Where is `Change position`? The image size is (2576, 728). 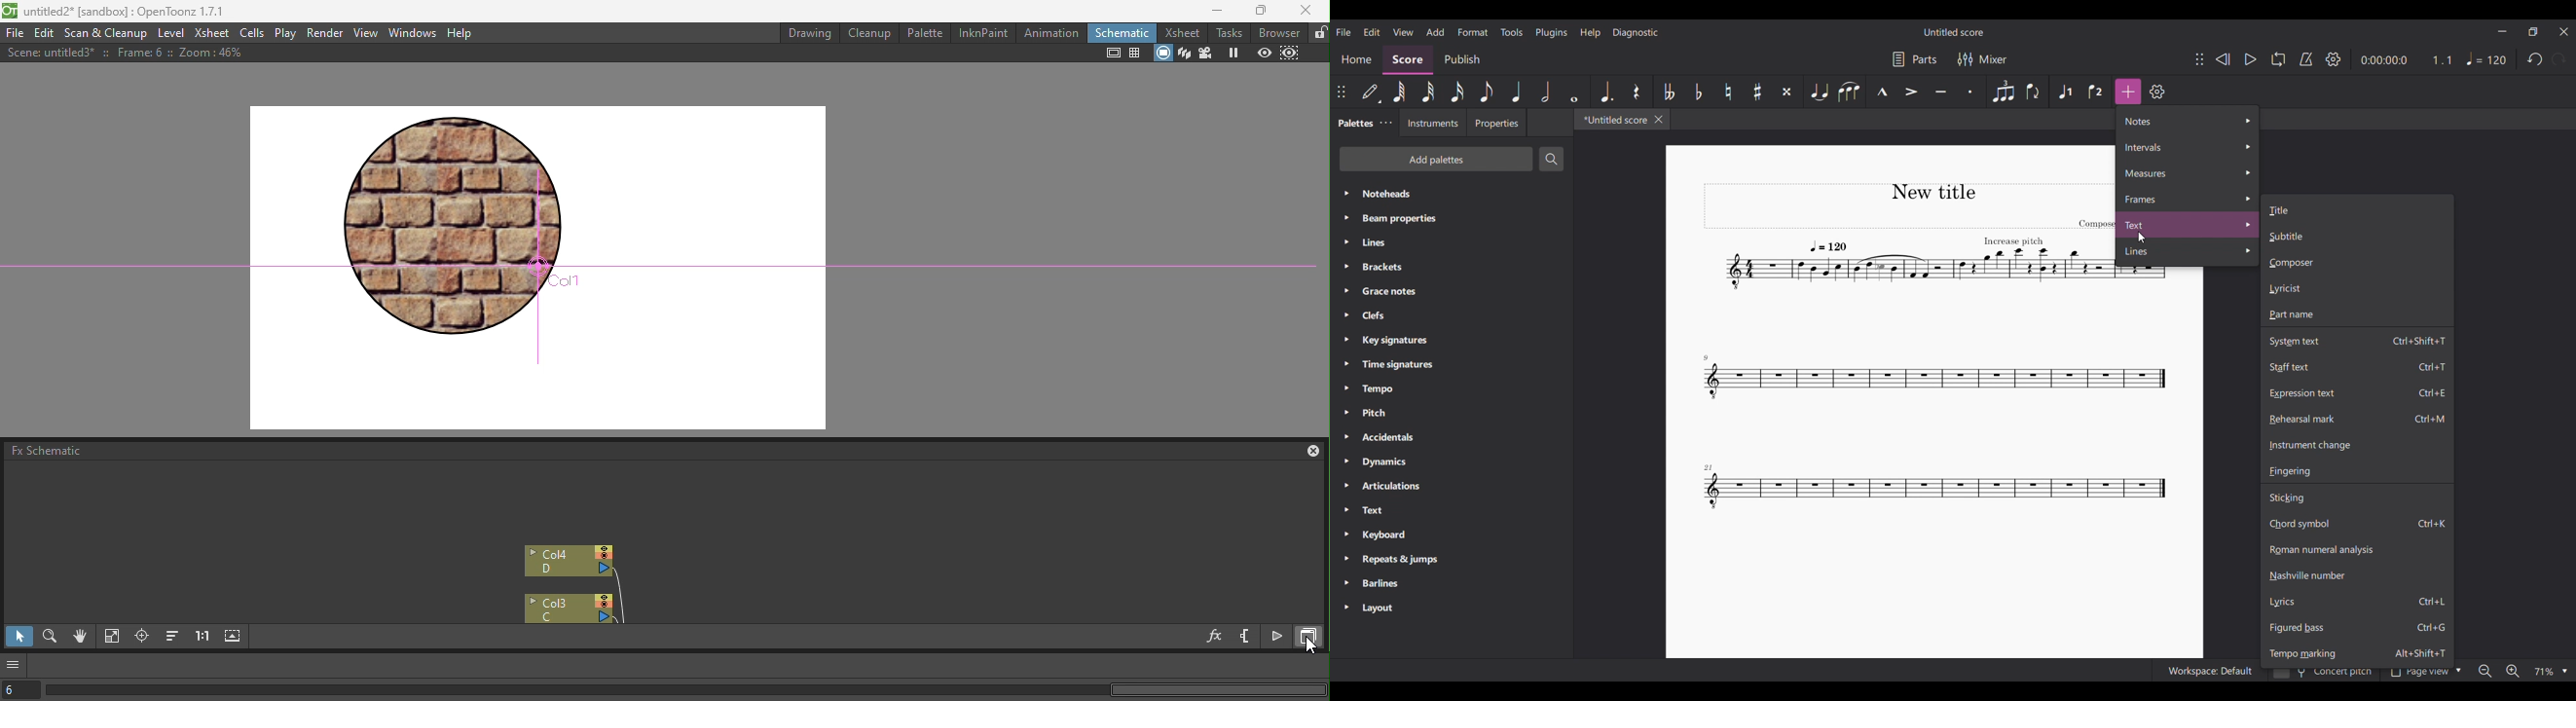
Change position is located at coordinates (1341, 92).